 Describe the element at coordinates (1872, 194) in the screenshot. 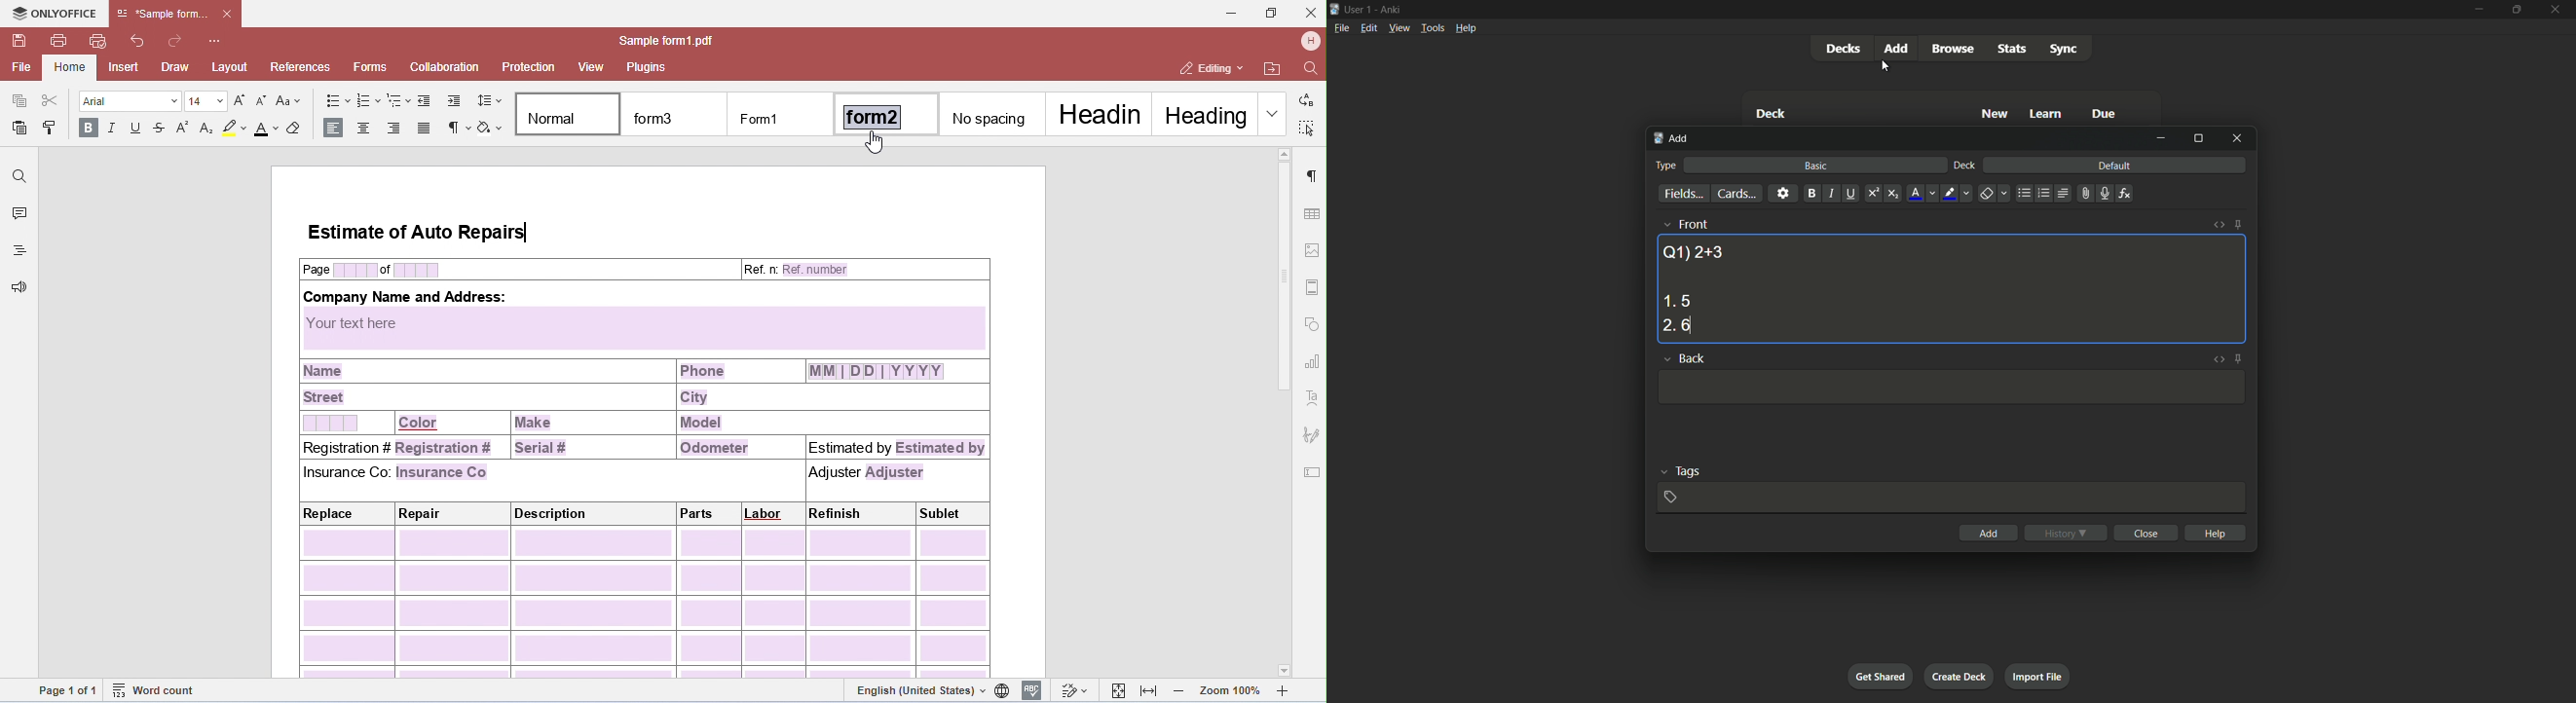

I see `supercript` at that location.